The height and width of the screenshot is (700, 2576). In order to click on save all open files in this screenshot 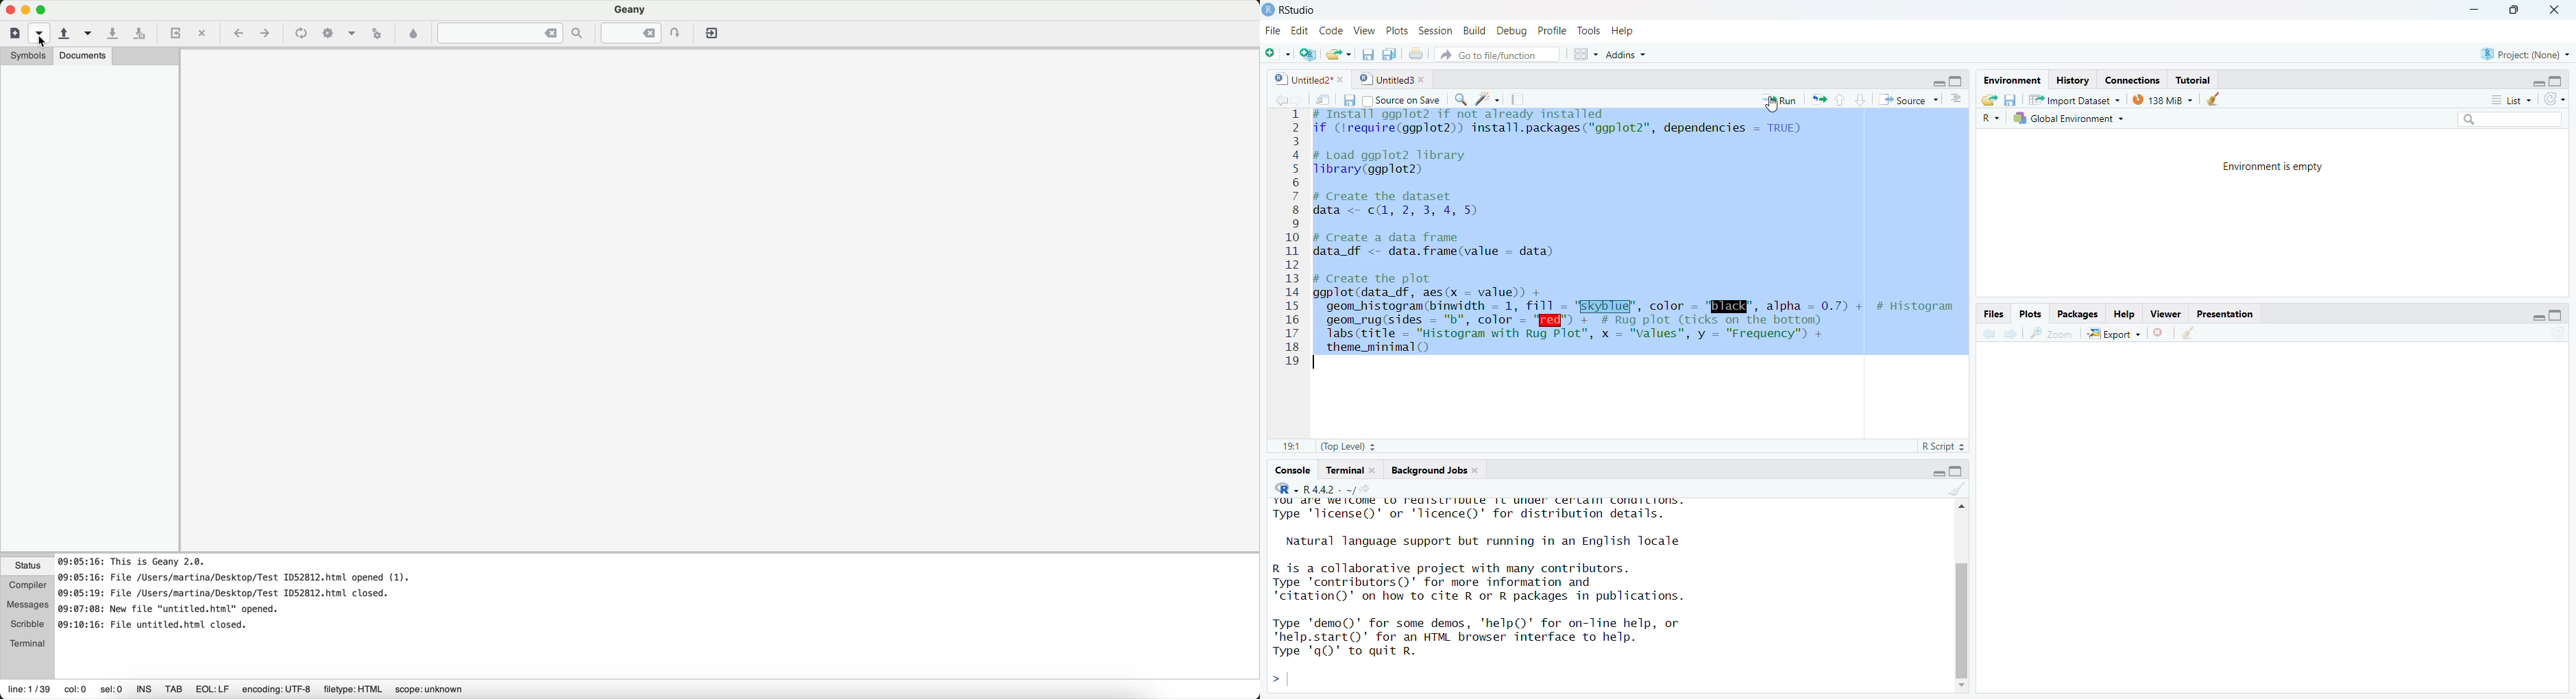, I will do `click(140, 35)`.